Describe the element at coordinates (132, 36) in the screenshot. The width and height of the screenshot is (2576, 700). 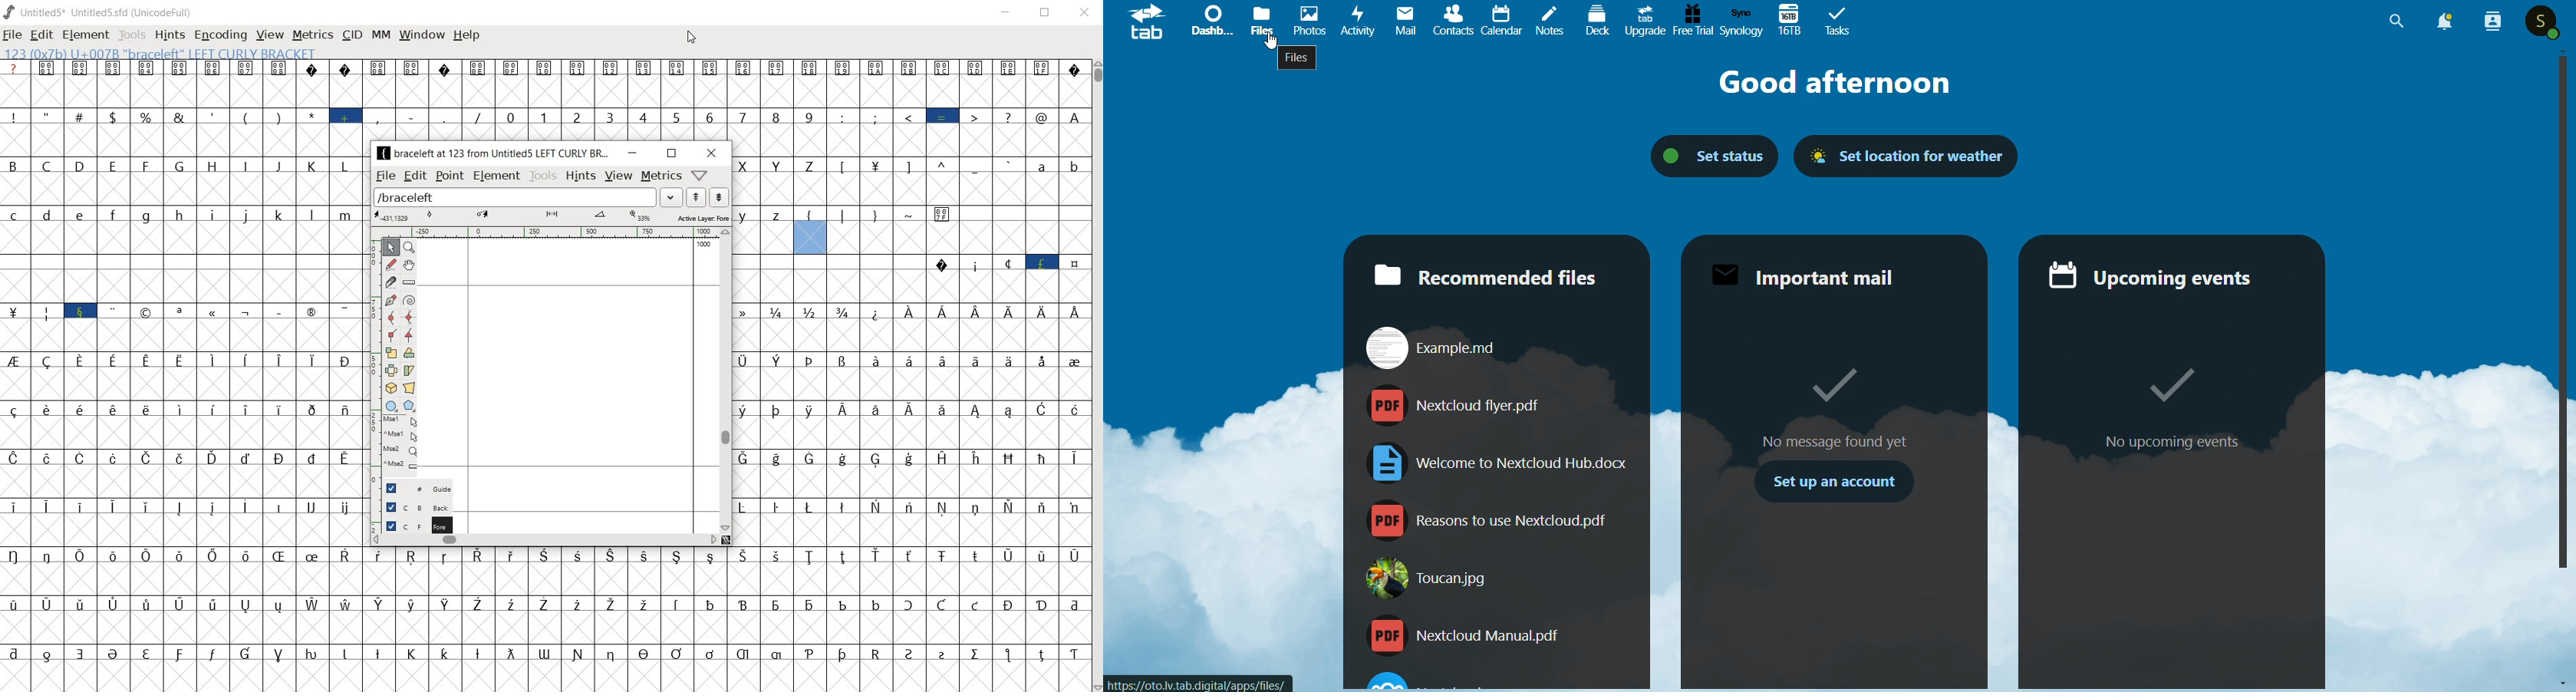
I see `tools` at that location.